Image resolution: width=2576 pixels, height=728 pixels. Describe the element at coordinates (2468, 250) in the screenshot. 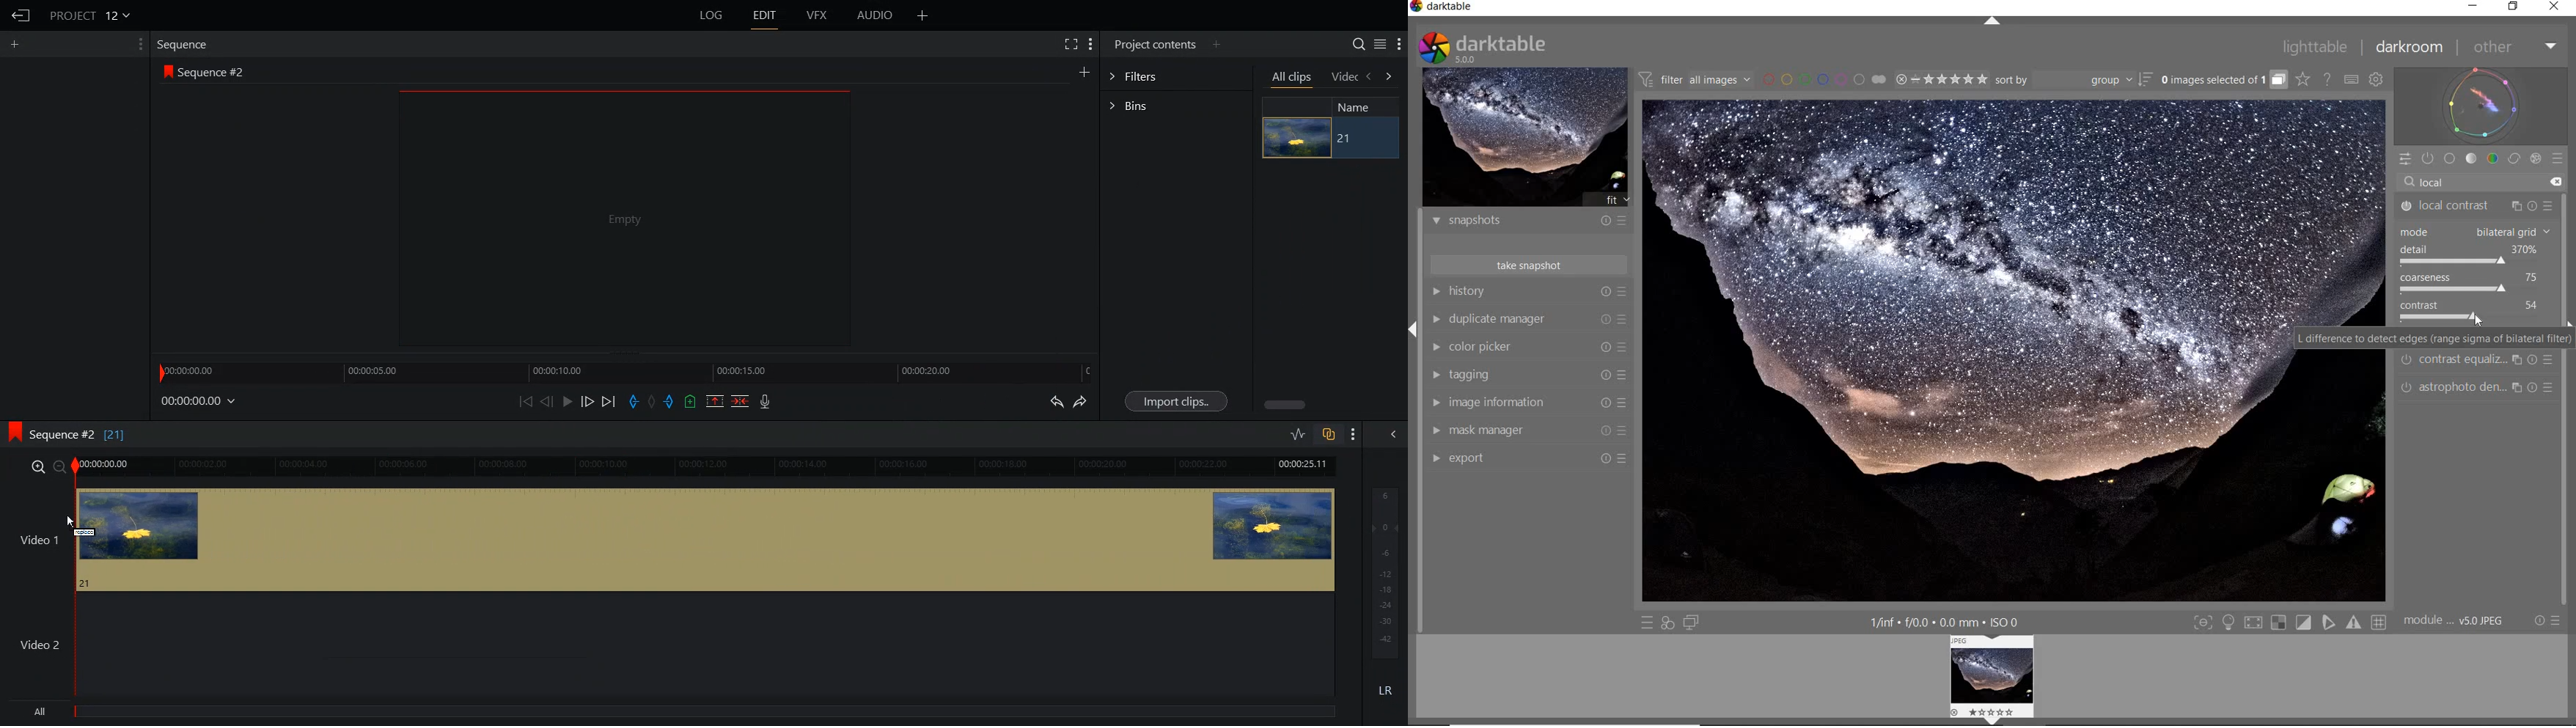

I see `detail: 125%` at that location.